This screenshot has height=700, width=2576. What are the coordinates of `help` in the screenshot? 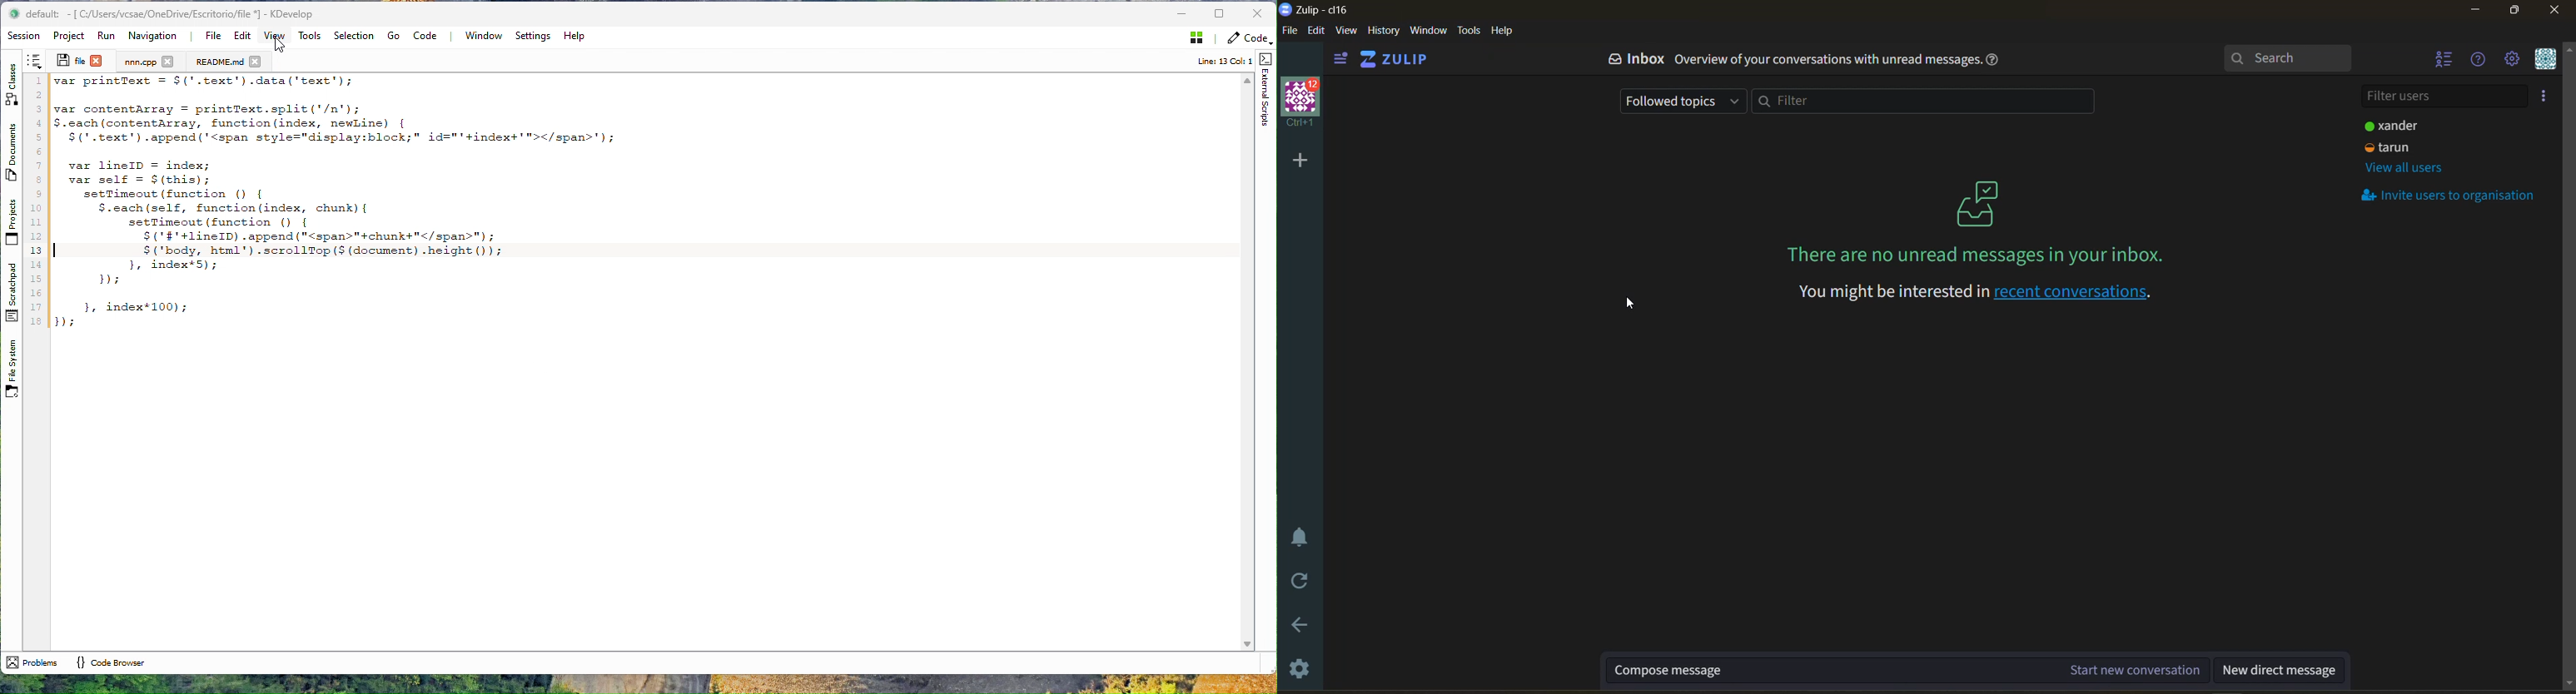 It's located at (1994, 62).